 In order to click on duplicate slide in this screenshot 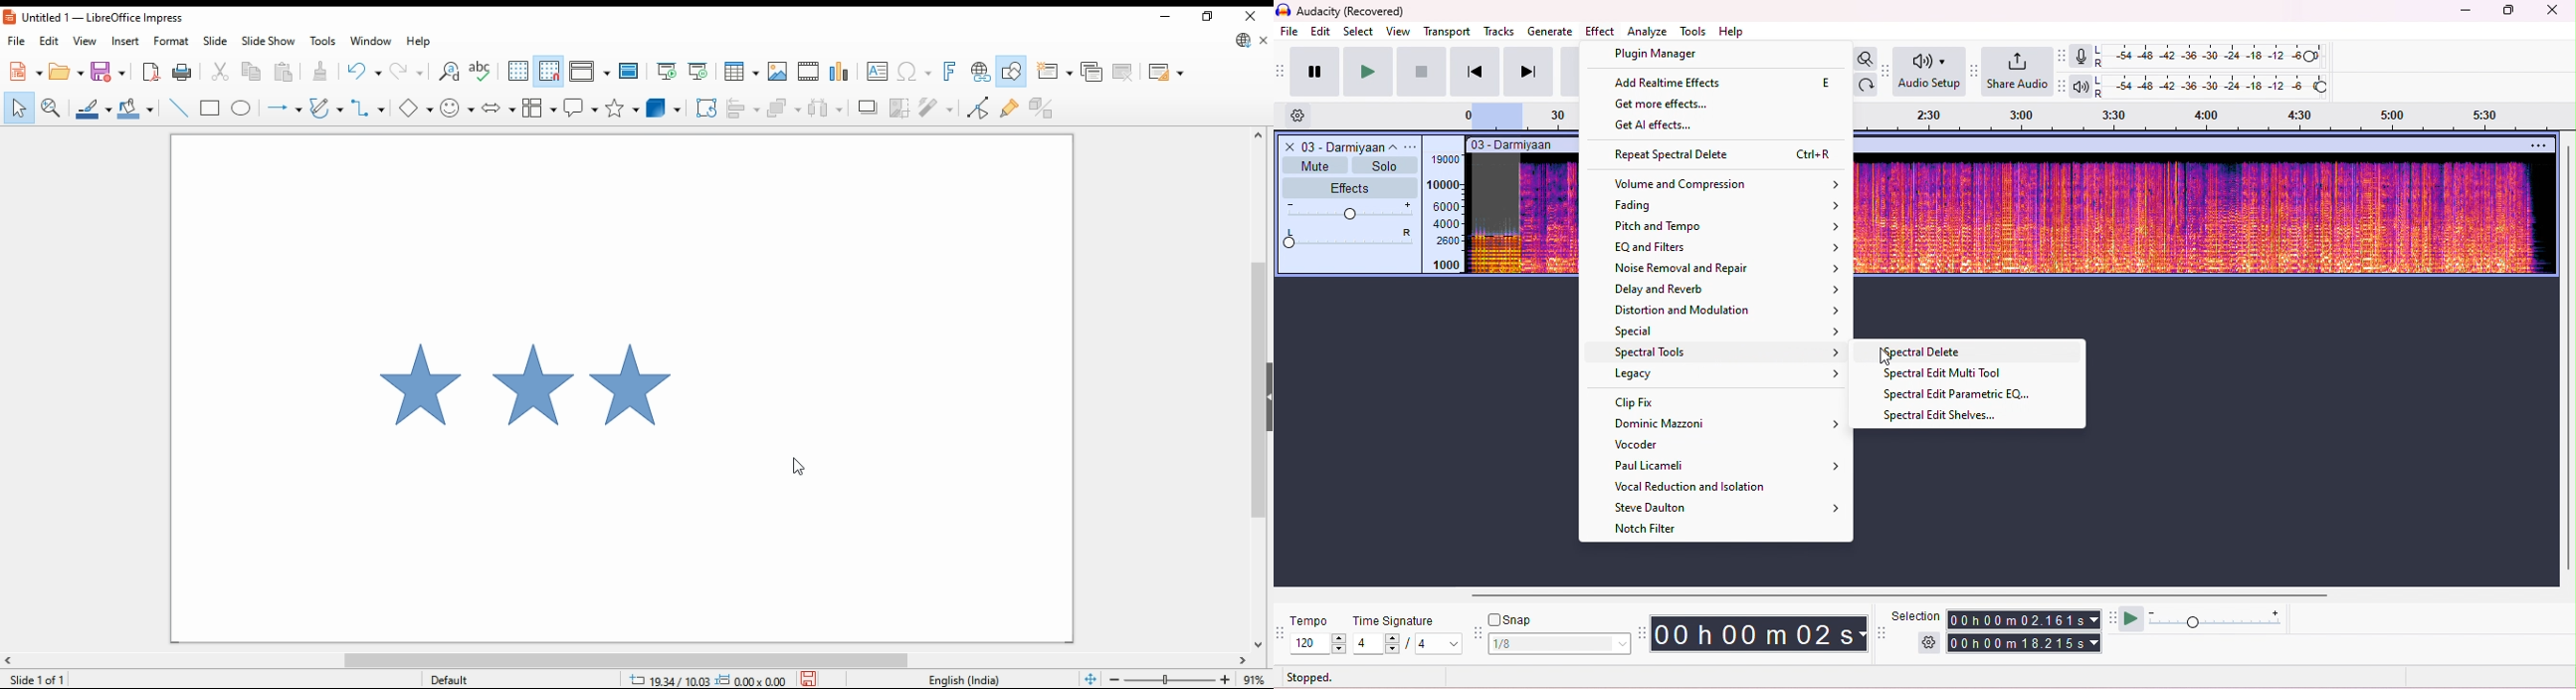, I will do `click(1092, 72)`.